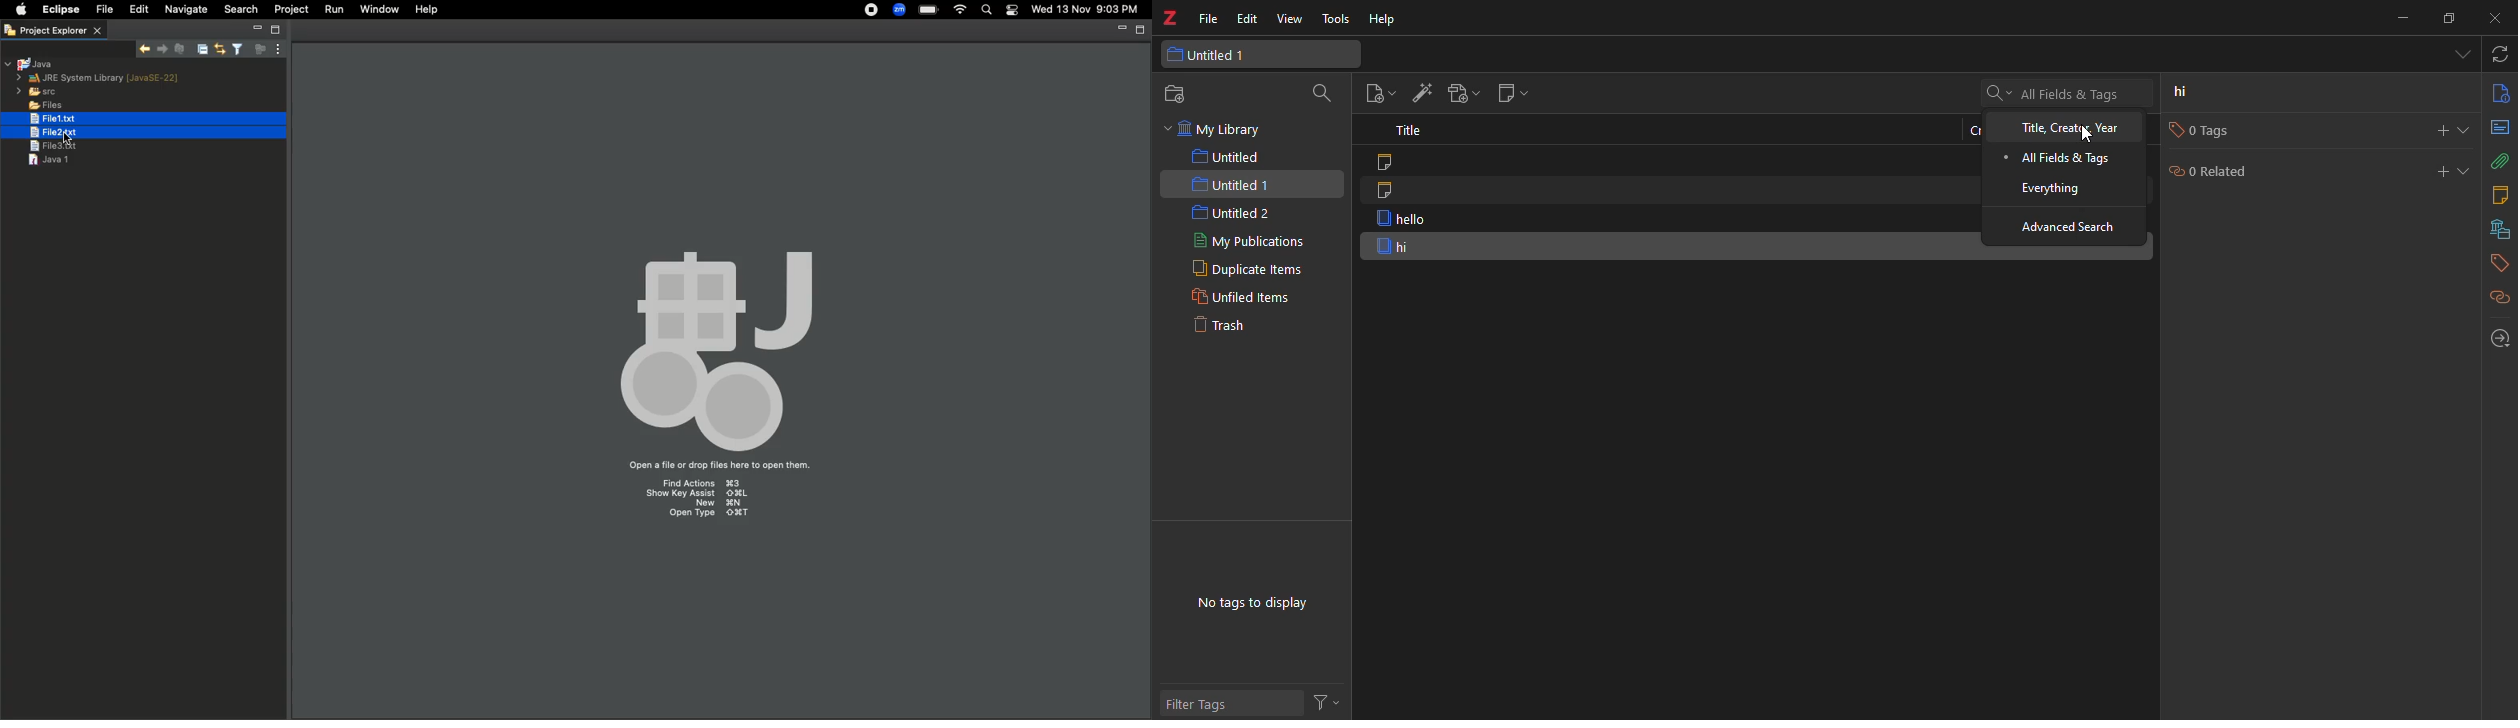 This screenshot has width=2520, height=728. Describe the element at coordinates (2498, 337) in the screenshot. I see `locate` at that location.